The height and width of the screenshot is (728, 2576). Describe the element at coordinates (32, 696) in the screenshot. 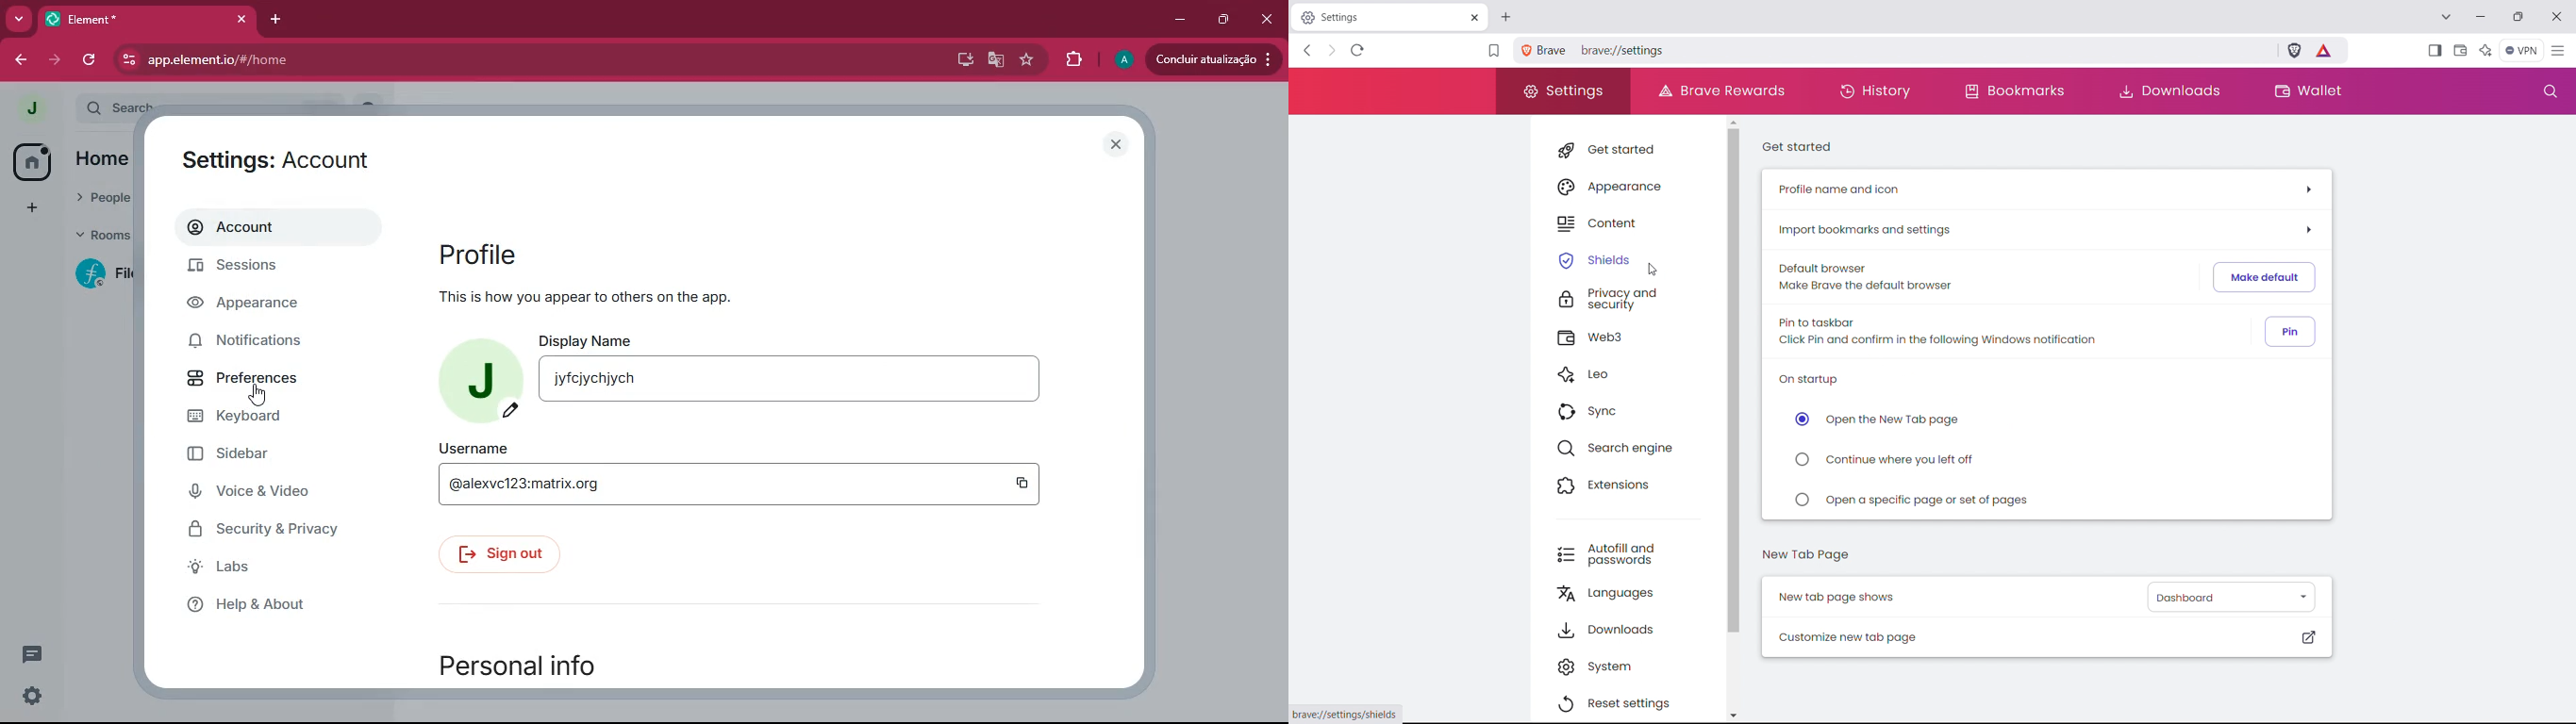

I see `settings` at that location.